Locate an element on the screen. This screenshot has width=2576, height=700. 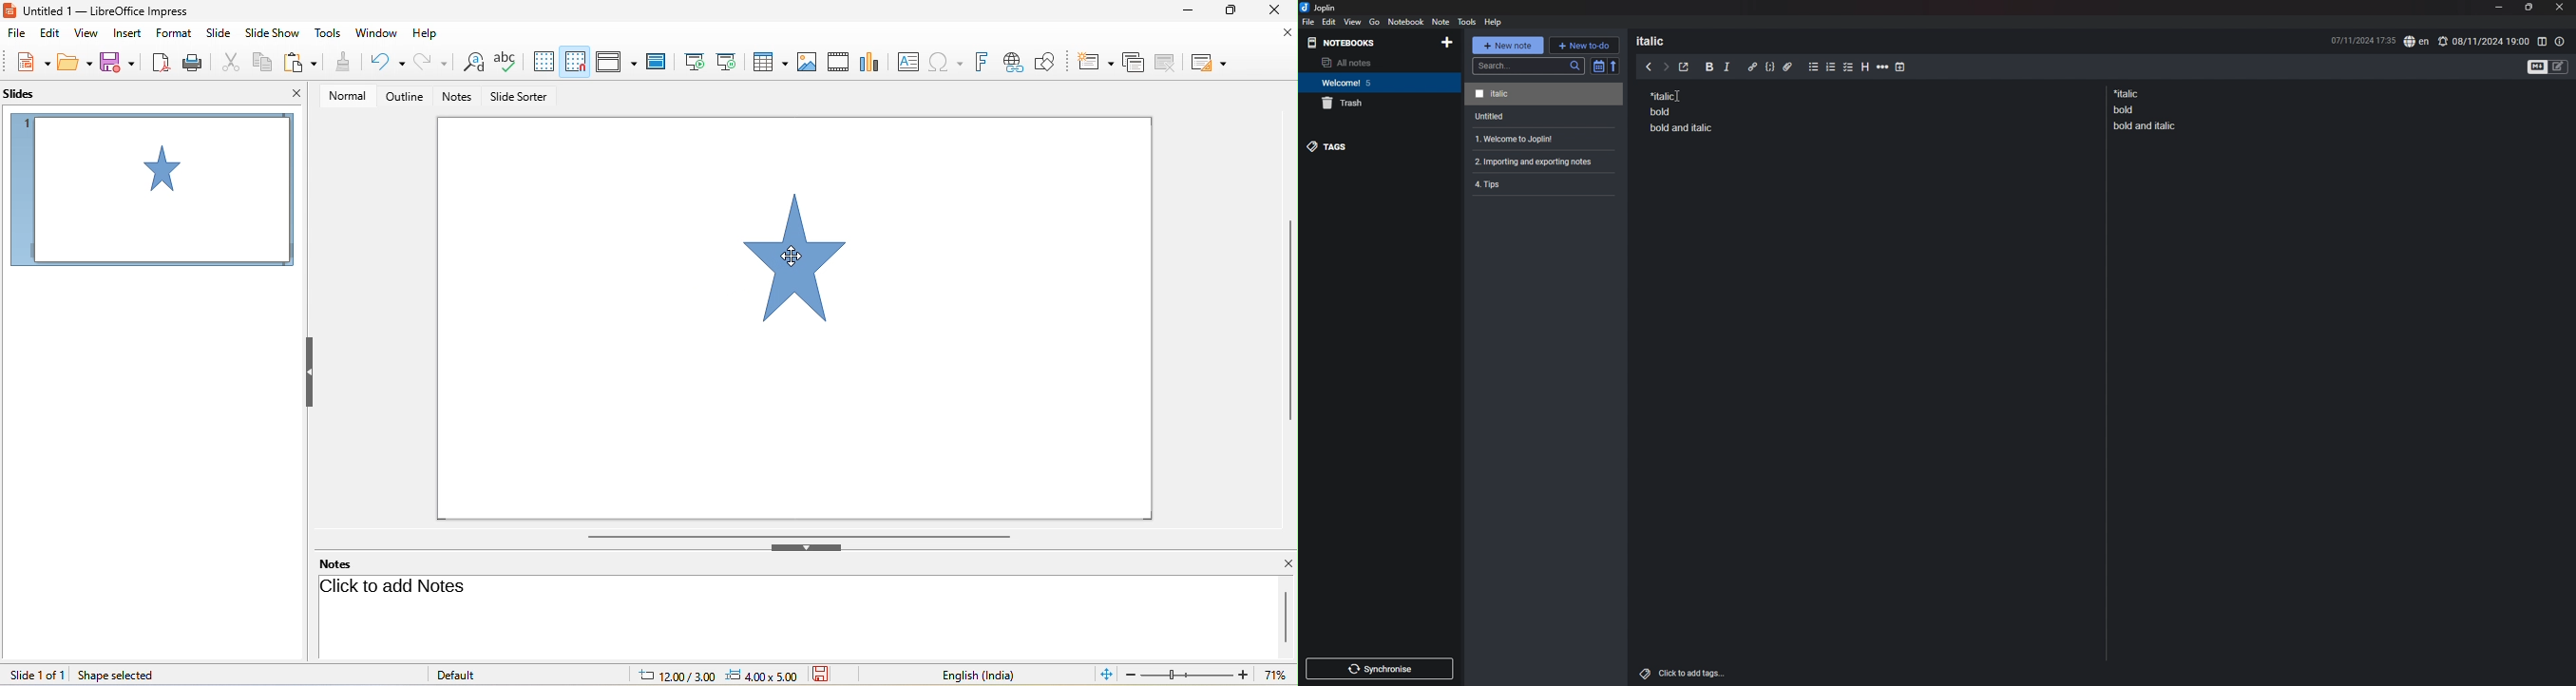
heading is located at coordinates (1867, 67).